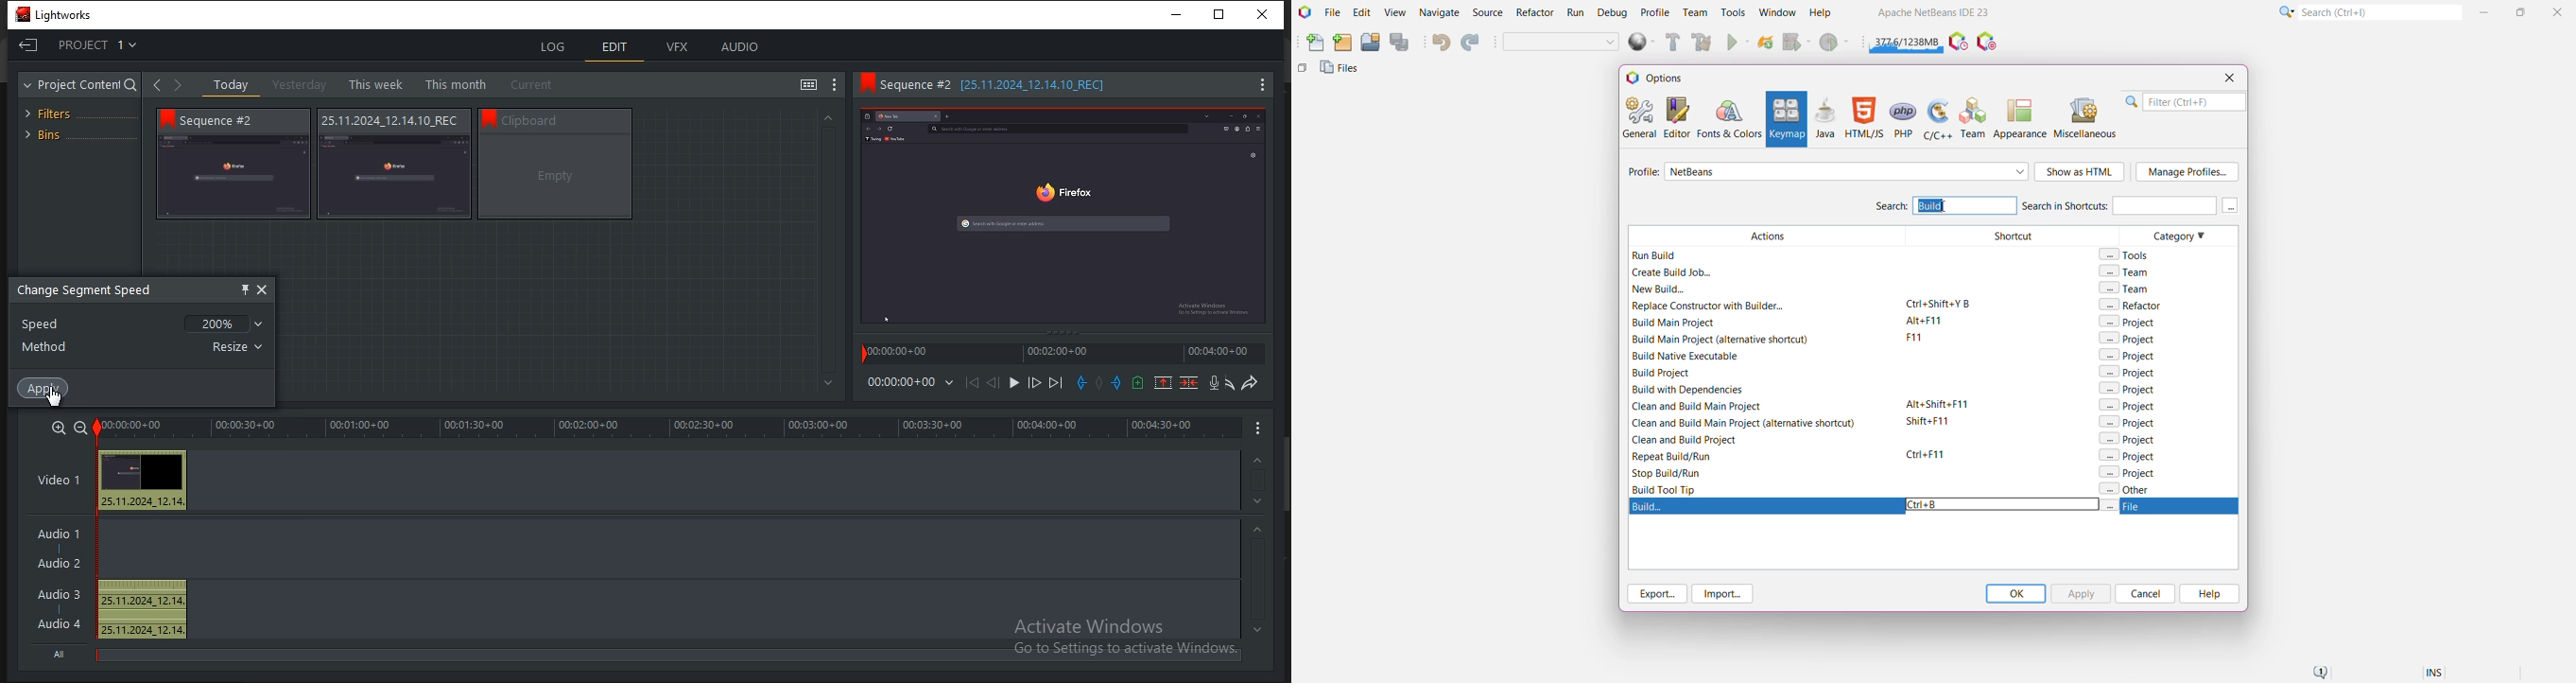 This screenshot has width=2576, height=700. I want to click on zoom out, so click(80, 427).